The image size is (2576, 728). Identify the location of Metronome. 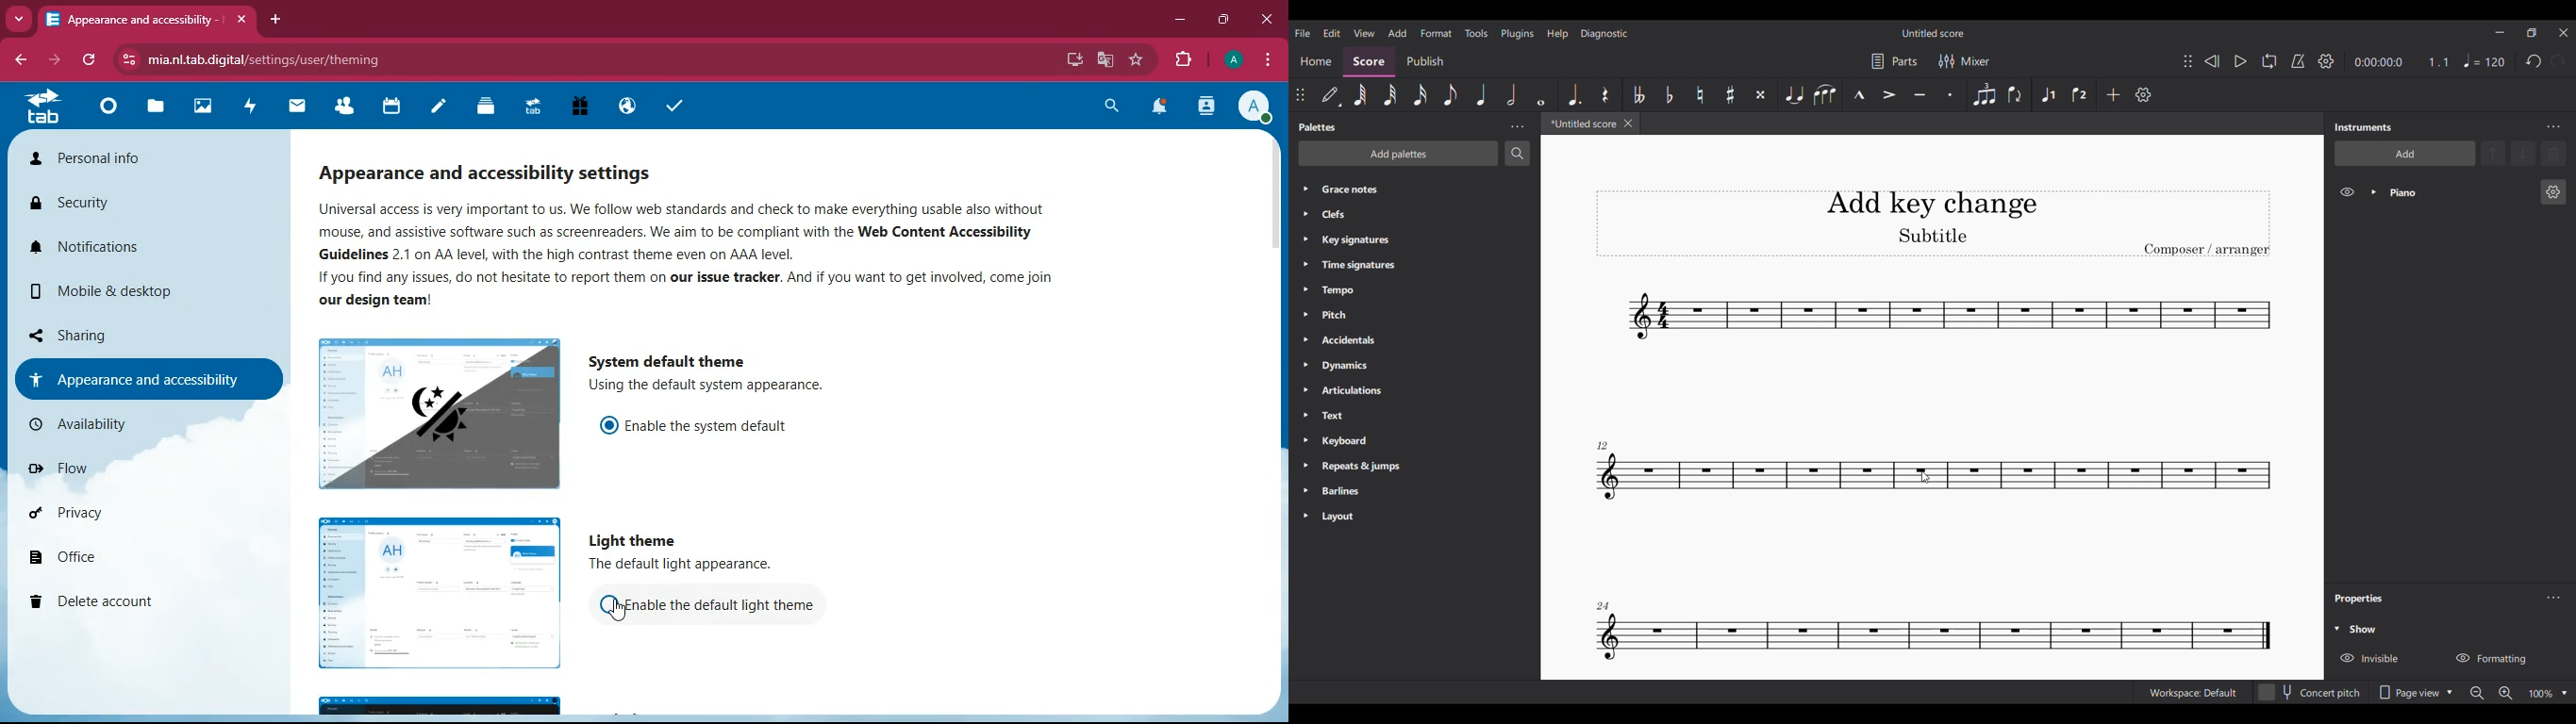
(2298, 60).